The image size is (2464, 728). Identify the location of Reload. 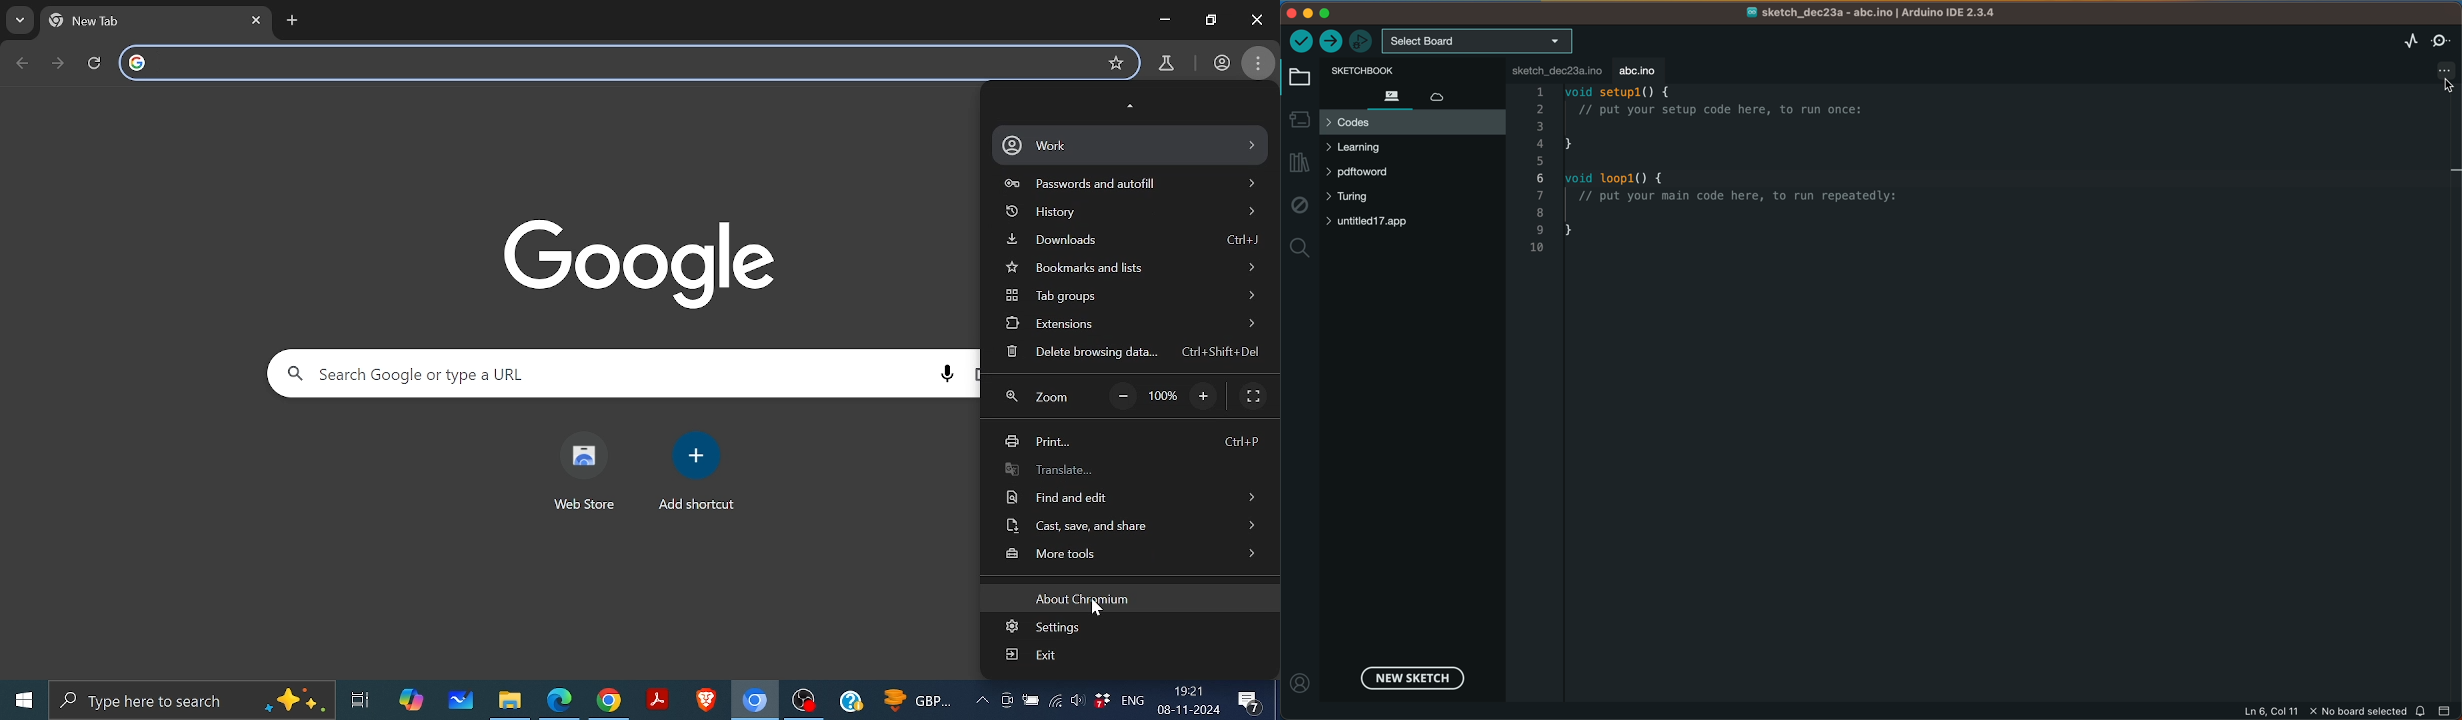
(96, 63).